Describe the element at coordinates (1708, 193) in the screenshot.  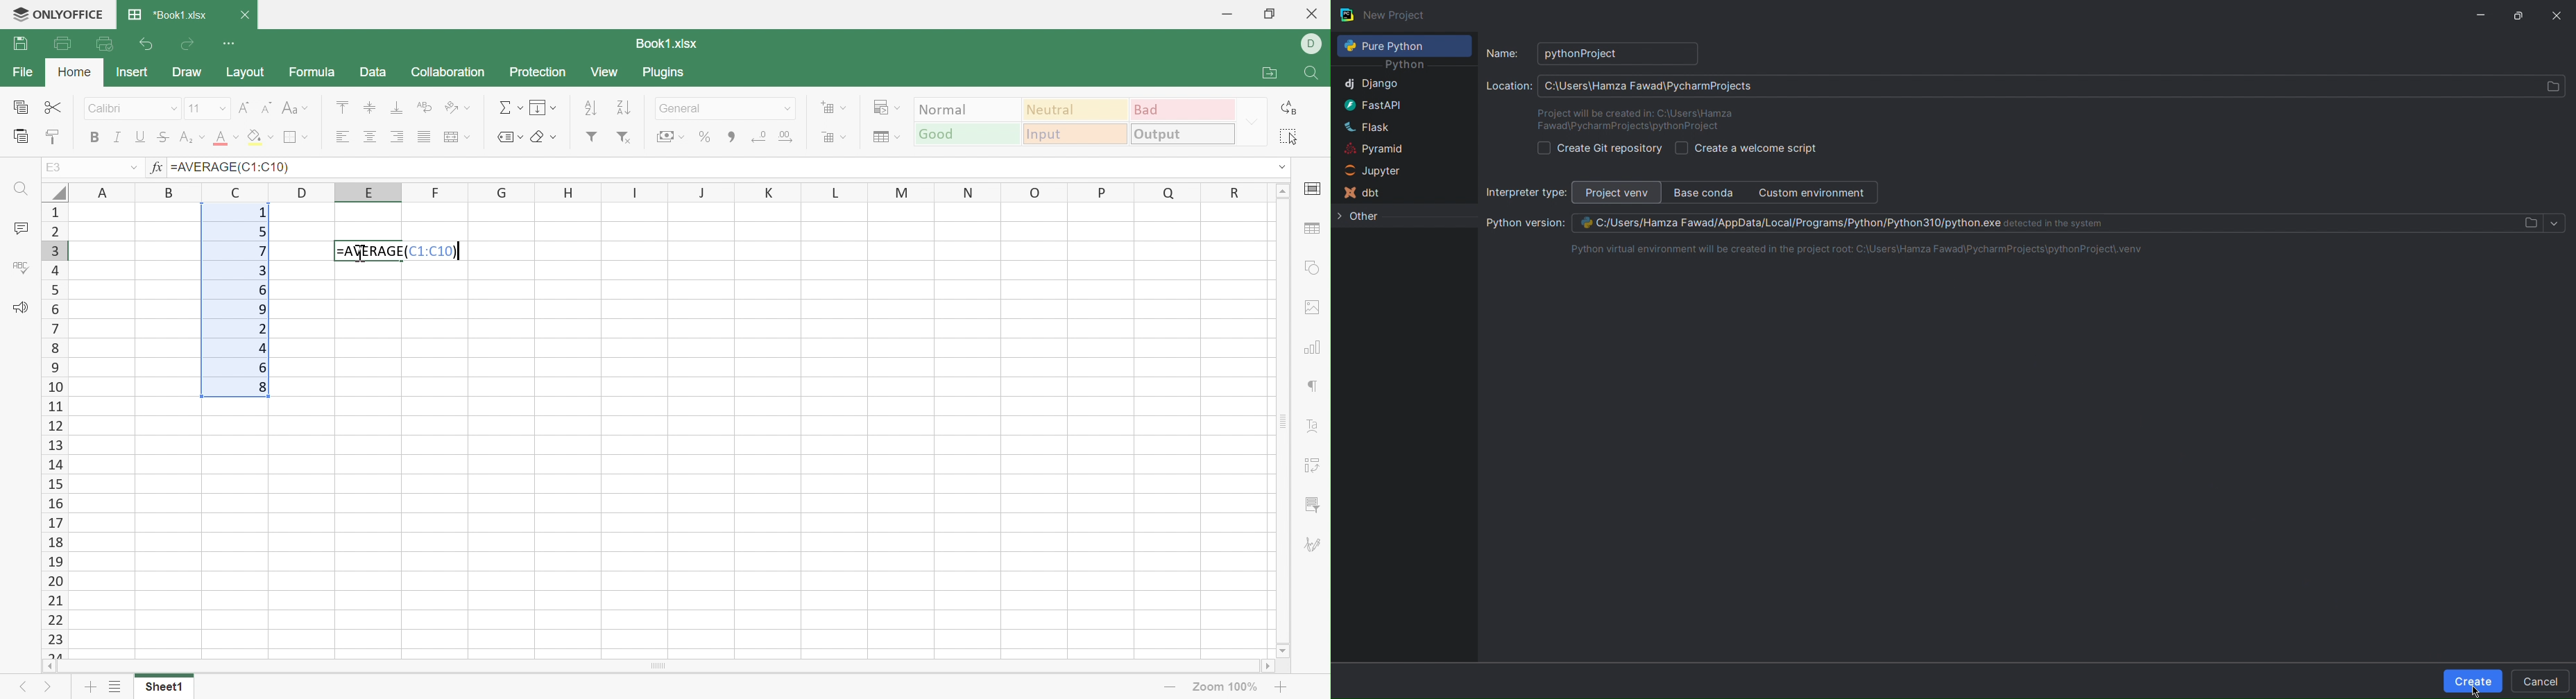
I see `Base conda` at that location.